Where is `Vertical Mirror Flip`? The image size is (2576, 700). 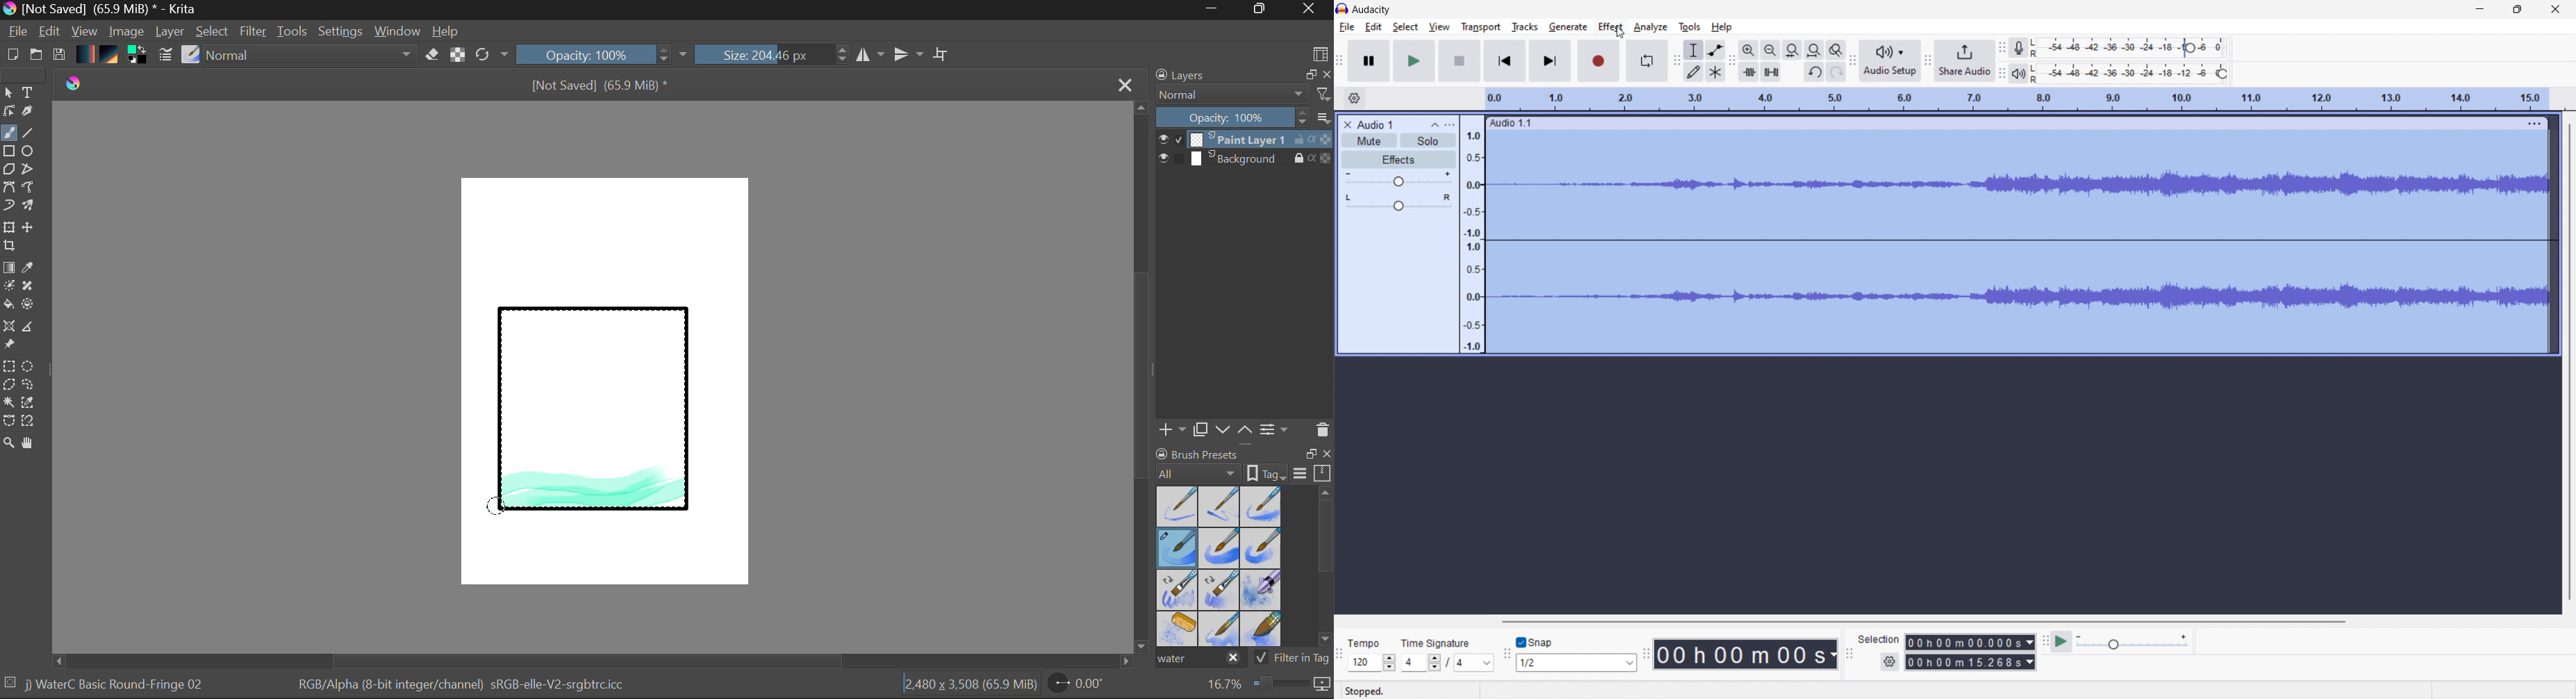
Vertical Mirror Flip is located at coordinates (870, 55).